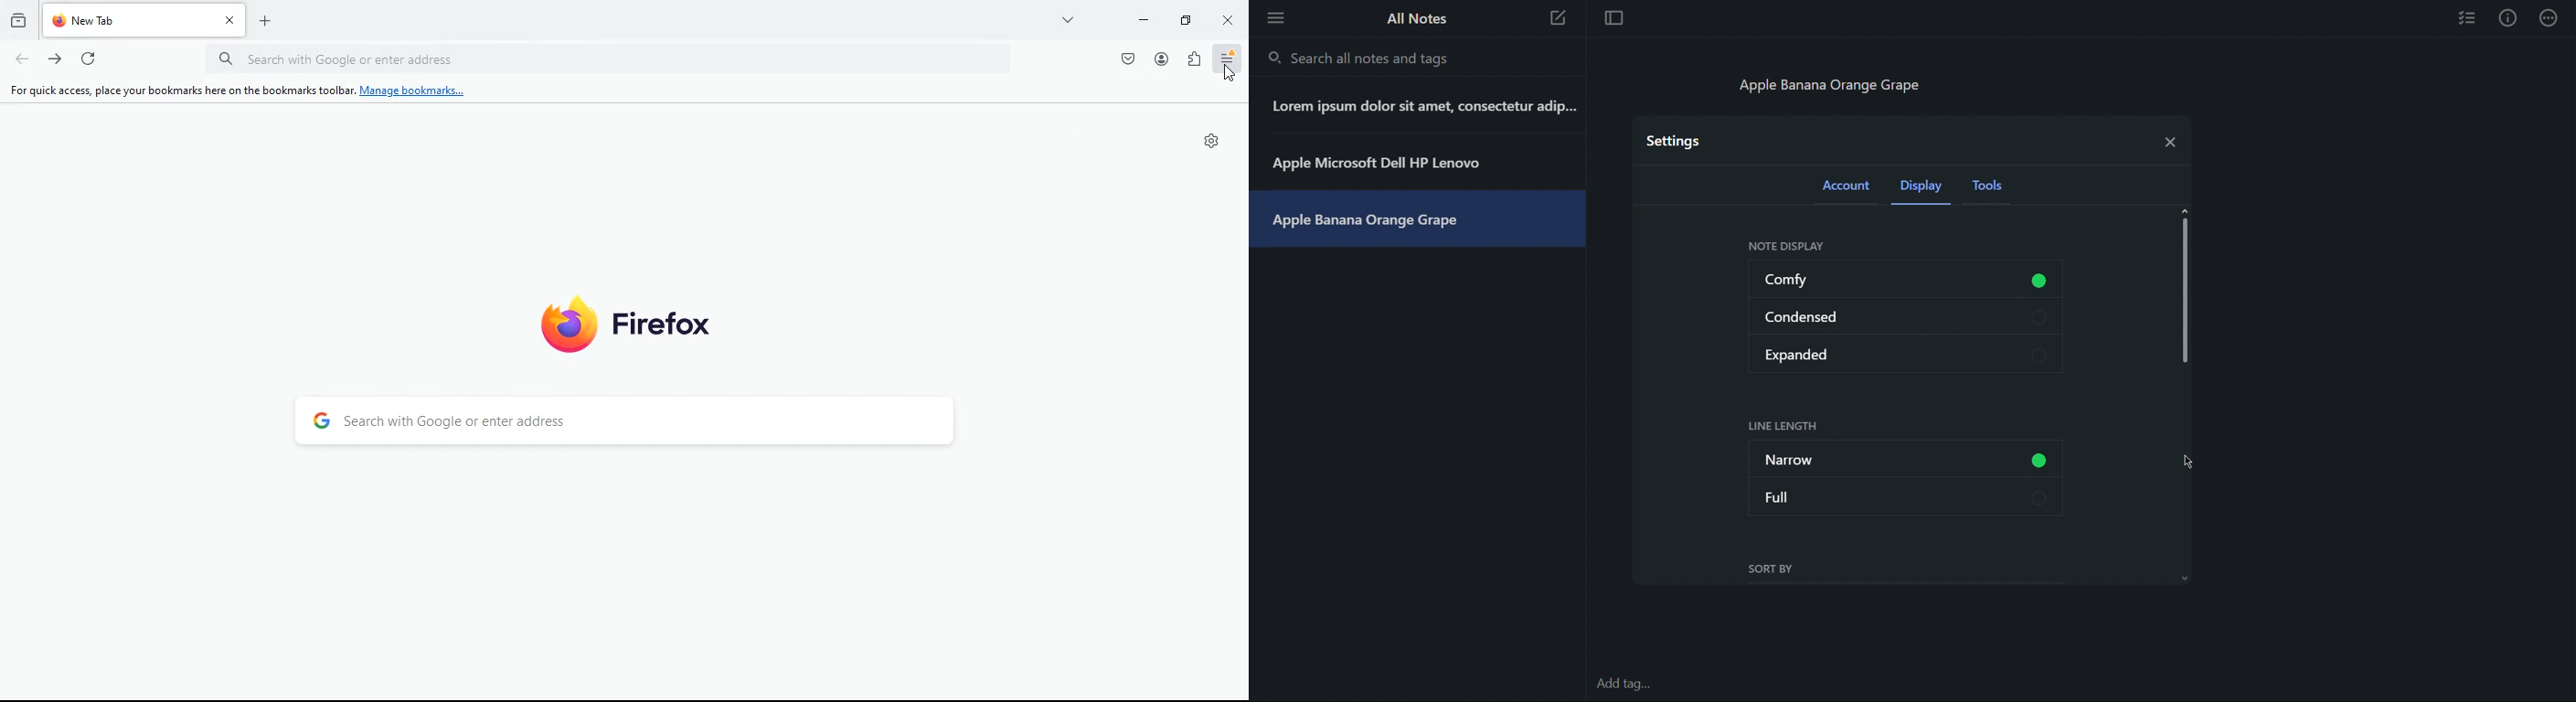  Describe the element at coordinates (2187, 294) in the screenshot. I see `vertical slider` at that location.